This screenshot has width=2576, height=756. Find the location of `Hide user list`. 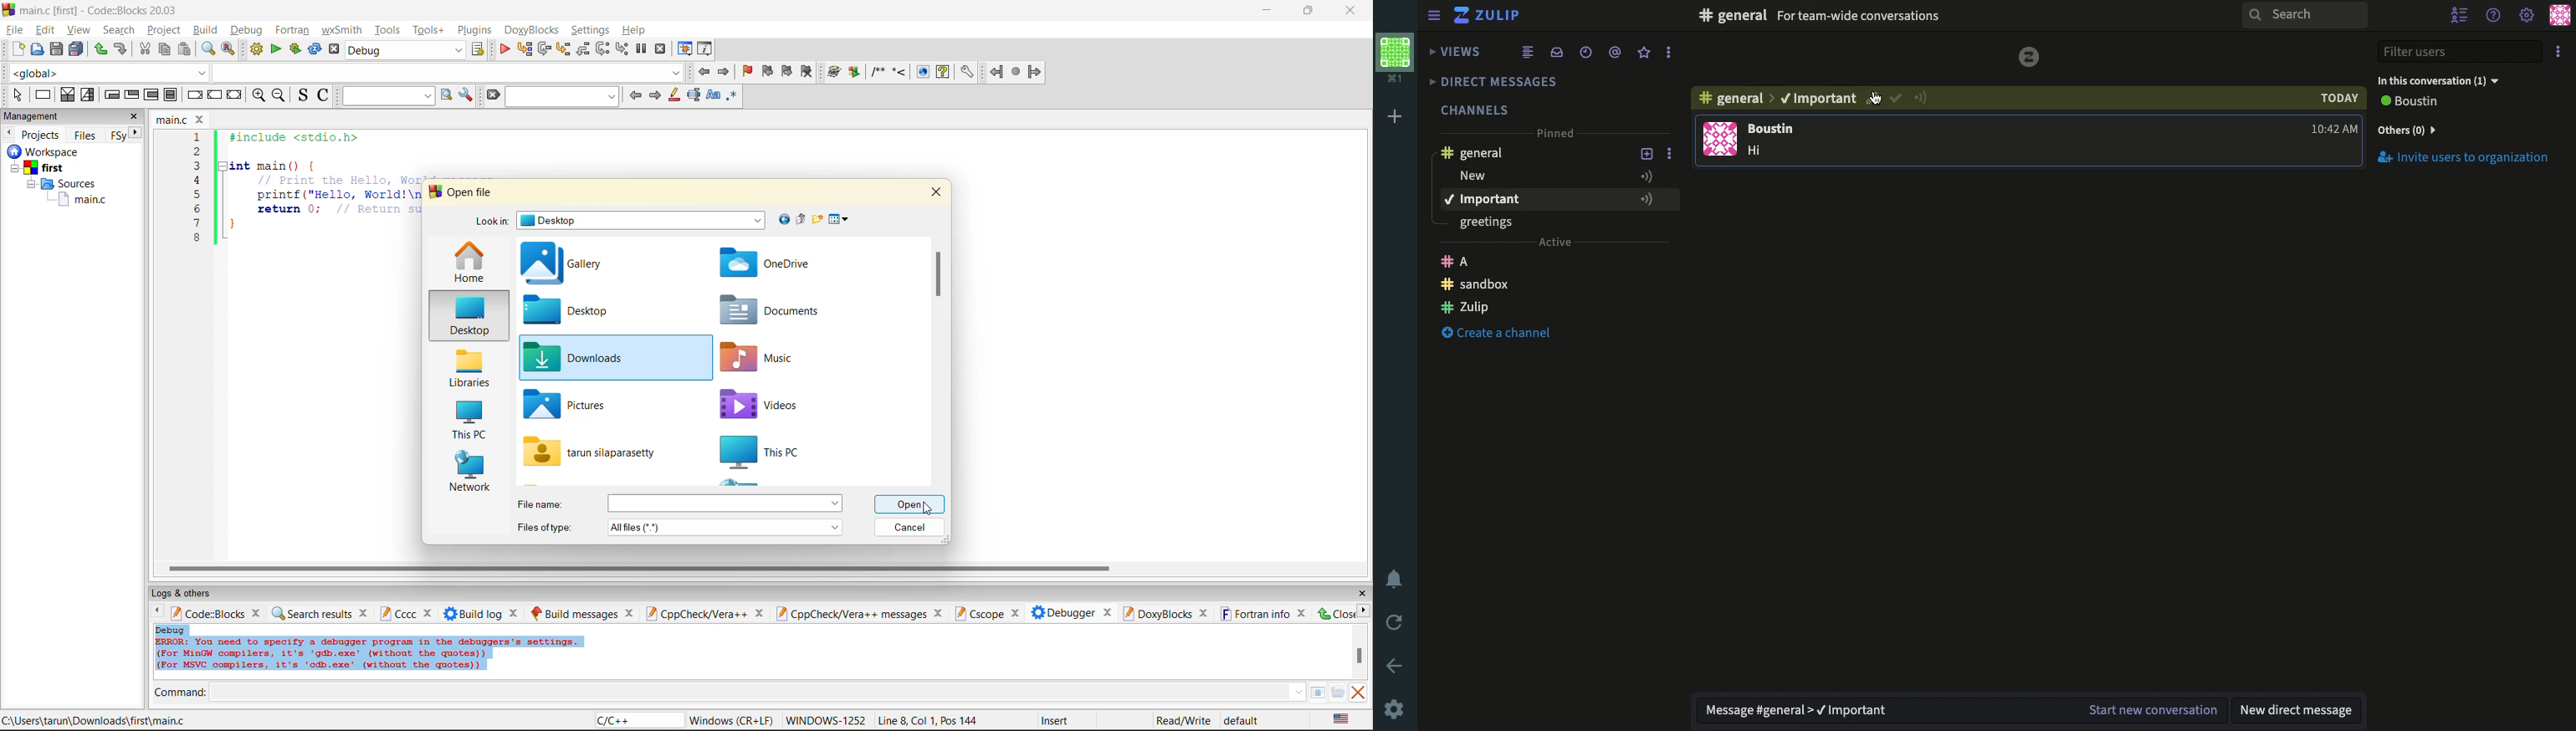

Hide user list is located at coordinates (2459, 15).